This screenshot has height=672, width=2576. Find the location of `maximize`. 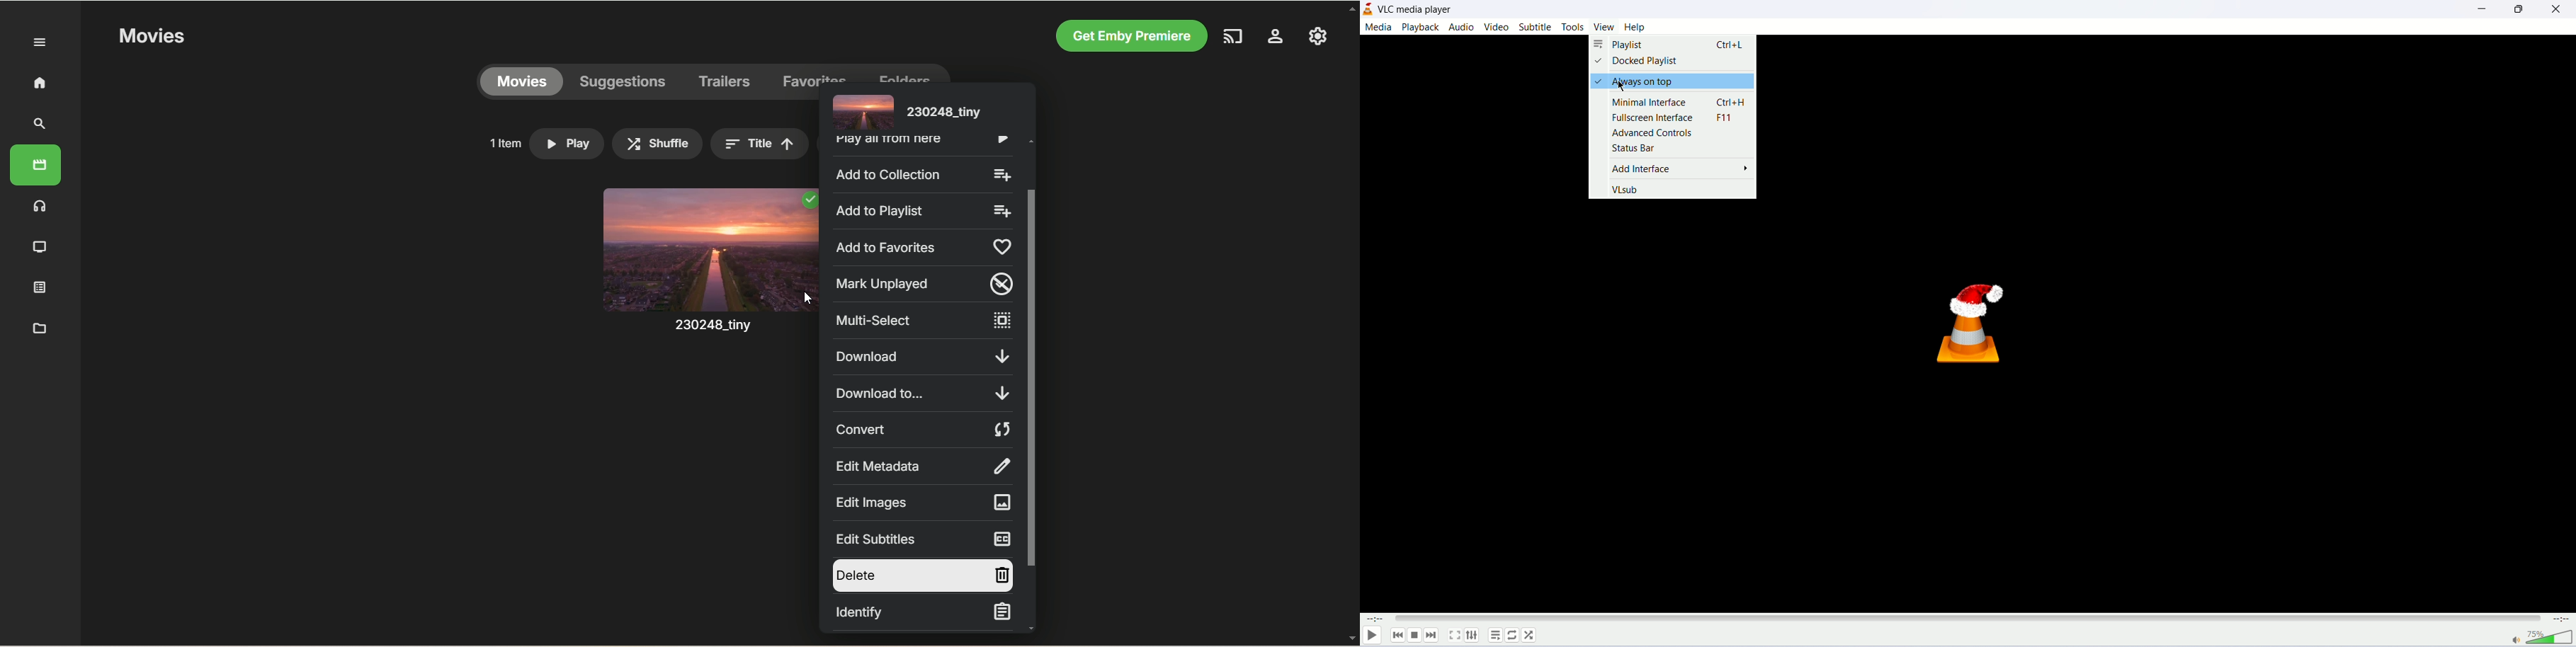

maximize is located at coordinates (2517, 9).